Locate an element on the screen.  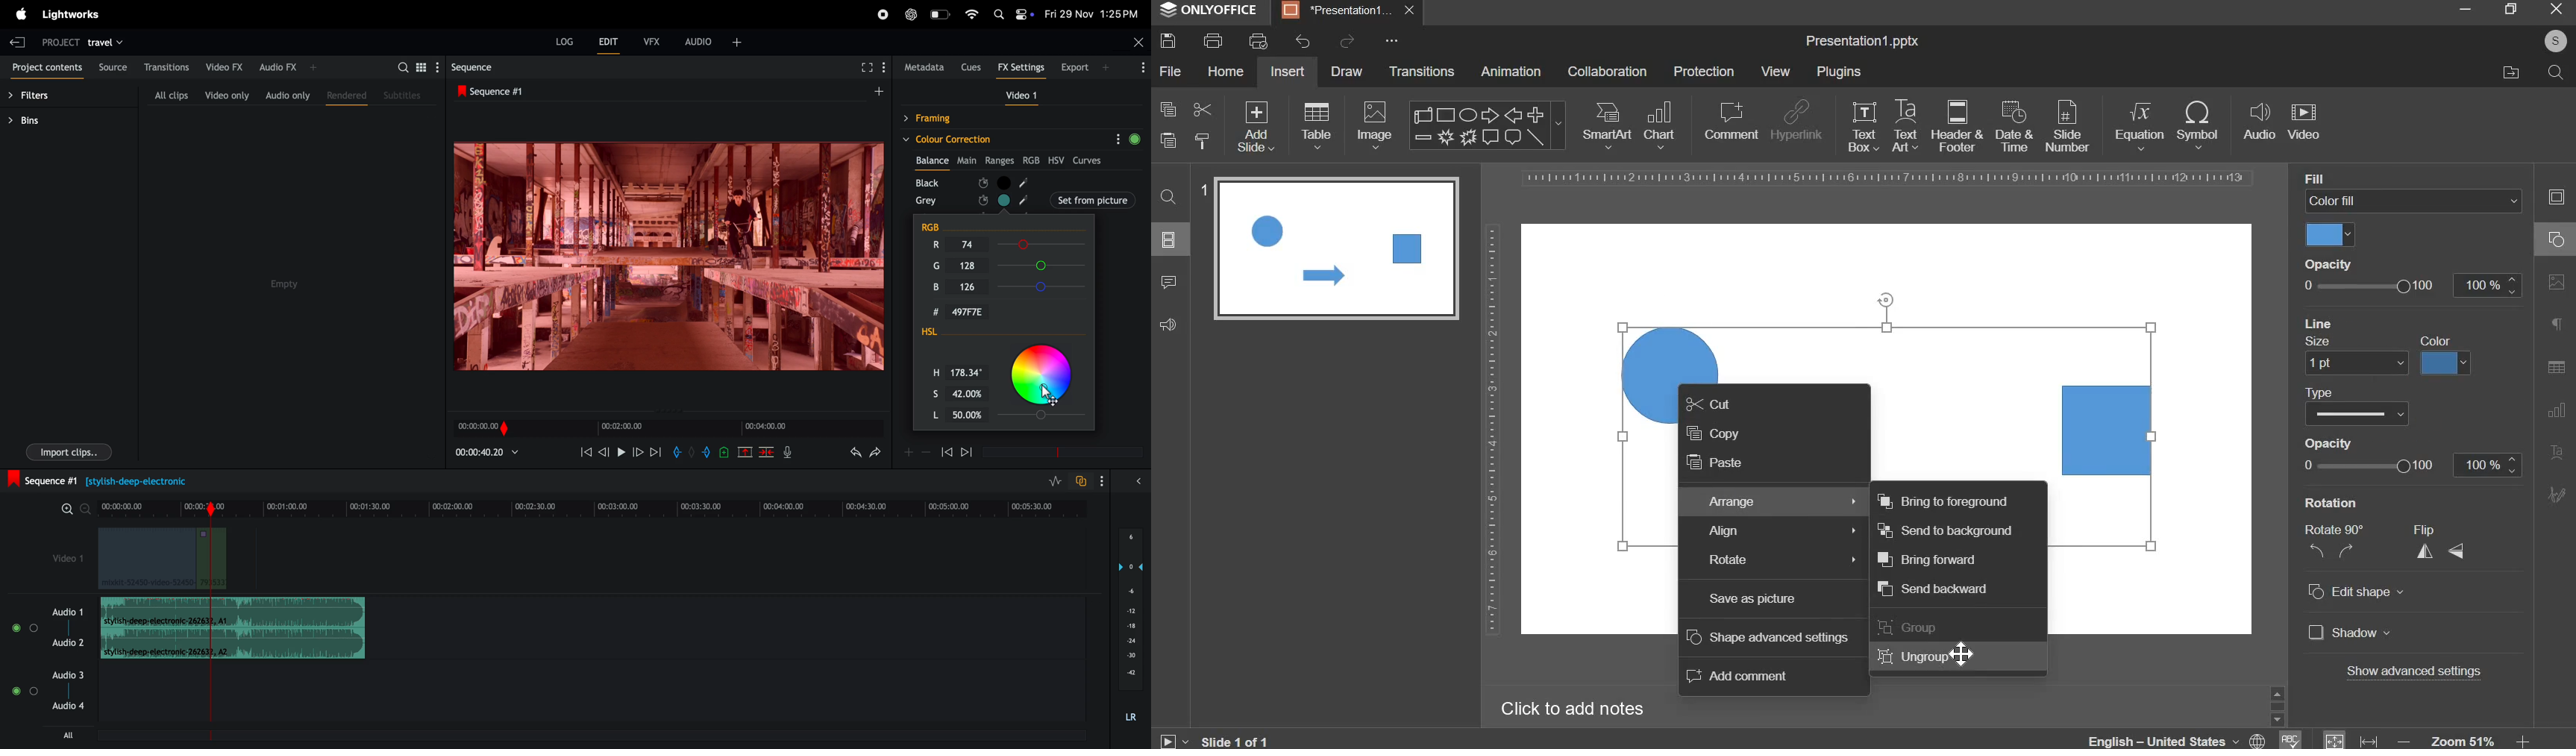
G Slider is located at coordinates (1045, 265).